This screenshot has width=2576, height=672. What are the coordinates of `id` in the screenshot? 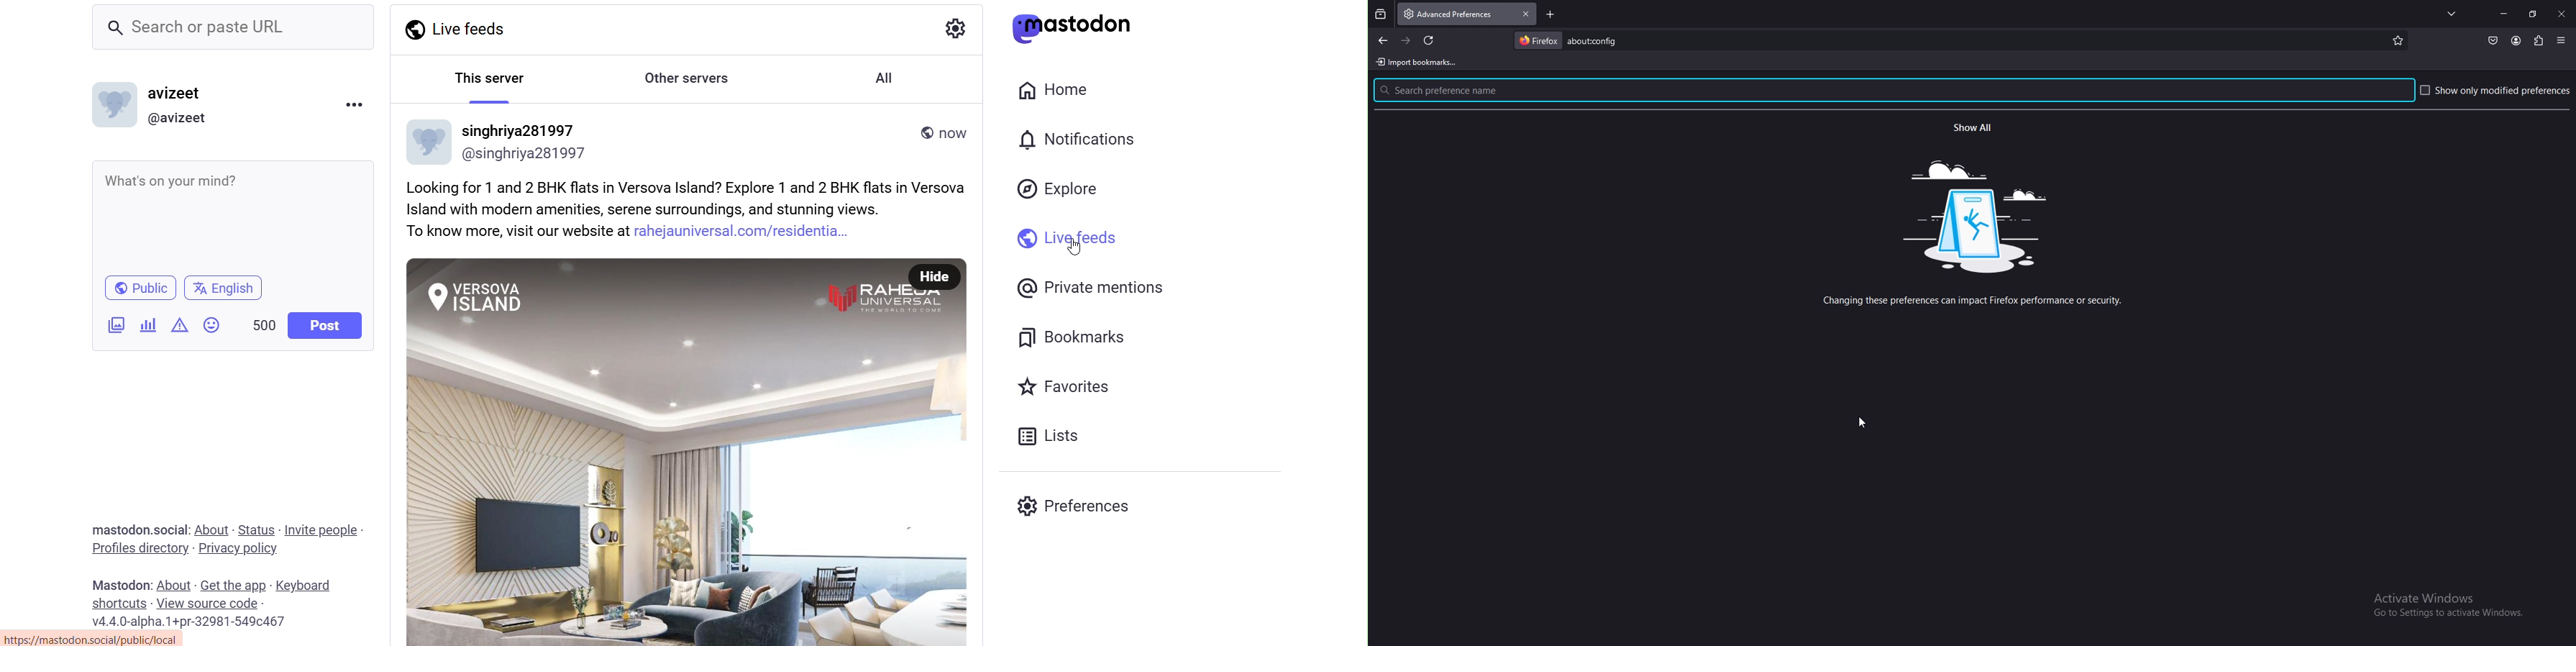 It's located at (175, 117).